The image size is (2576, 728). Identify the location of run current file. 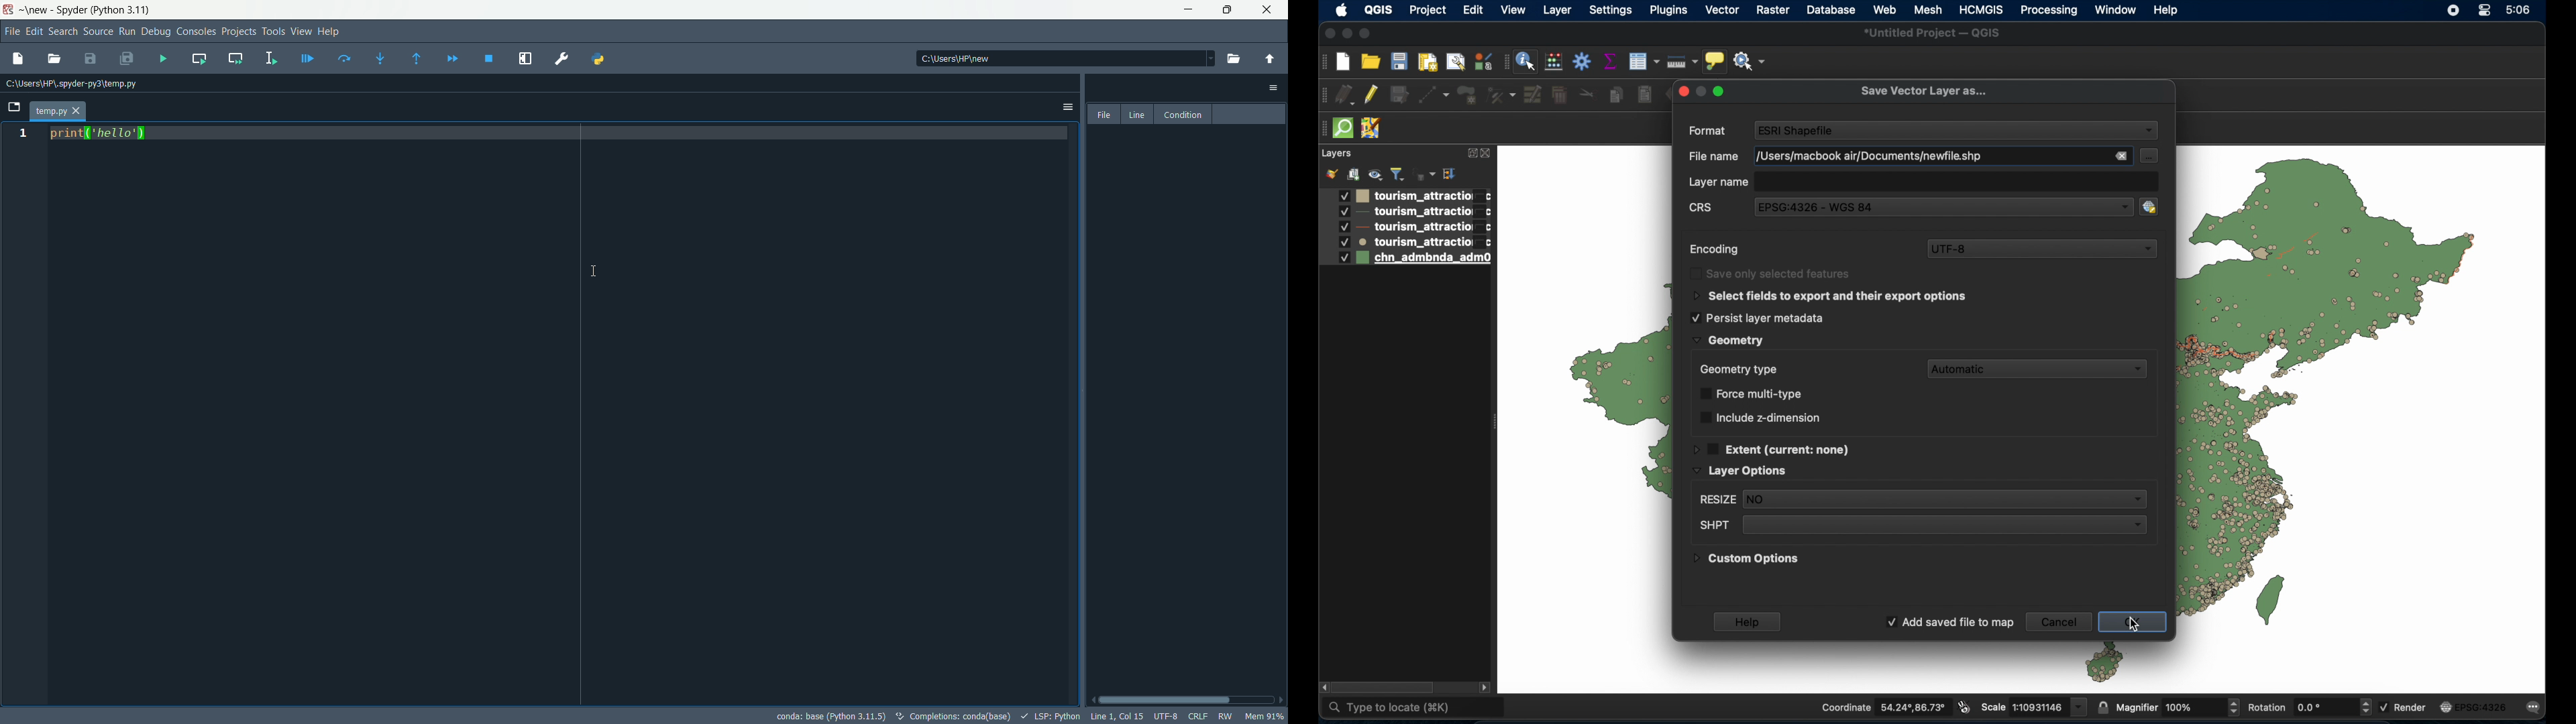
(345, 59).